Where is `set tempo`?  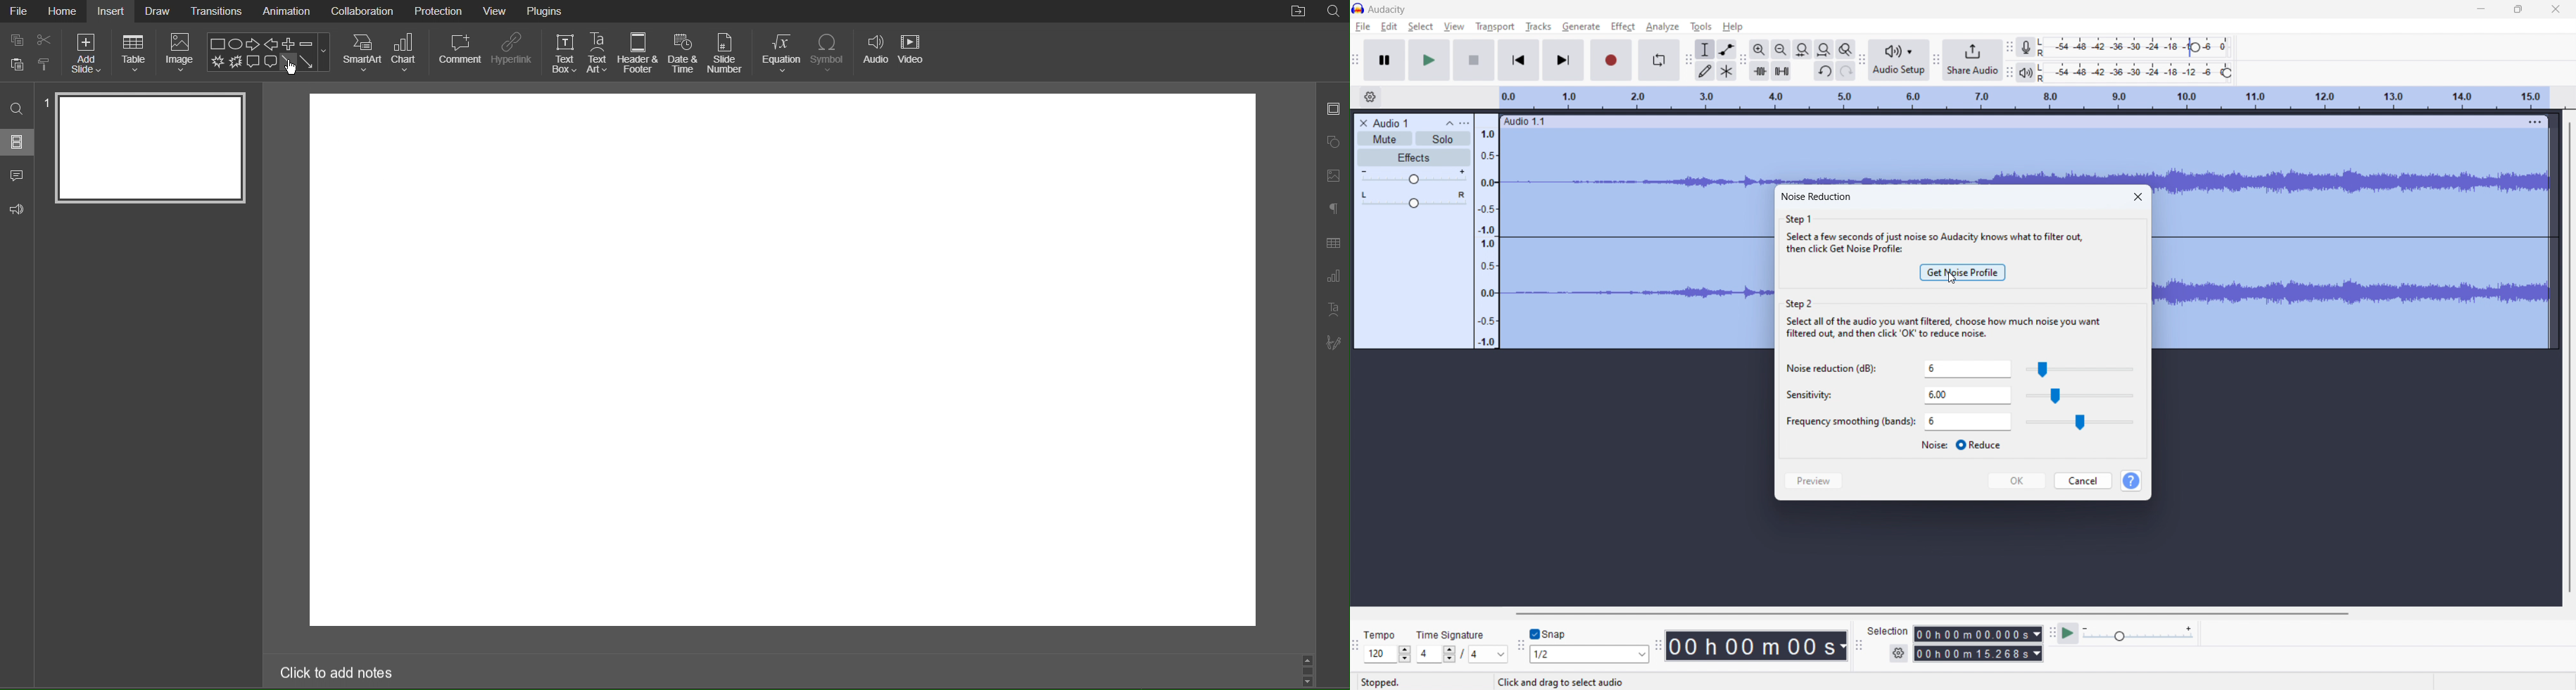 set tempo is located at coordinates (1388, 645).